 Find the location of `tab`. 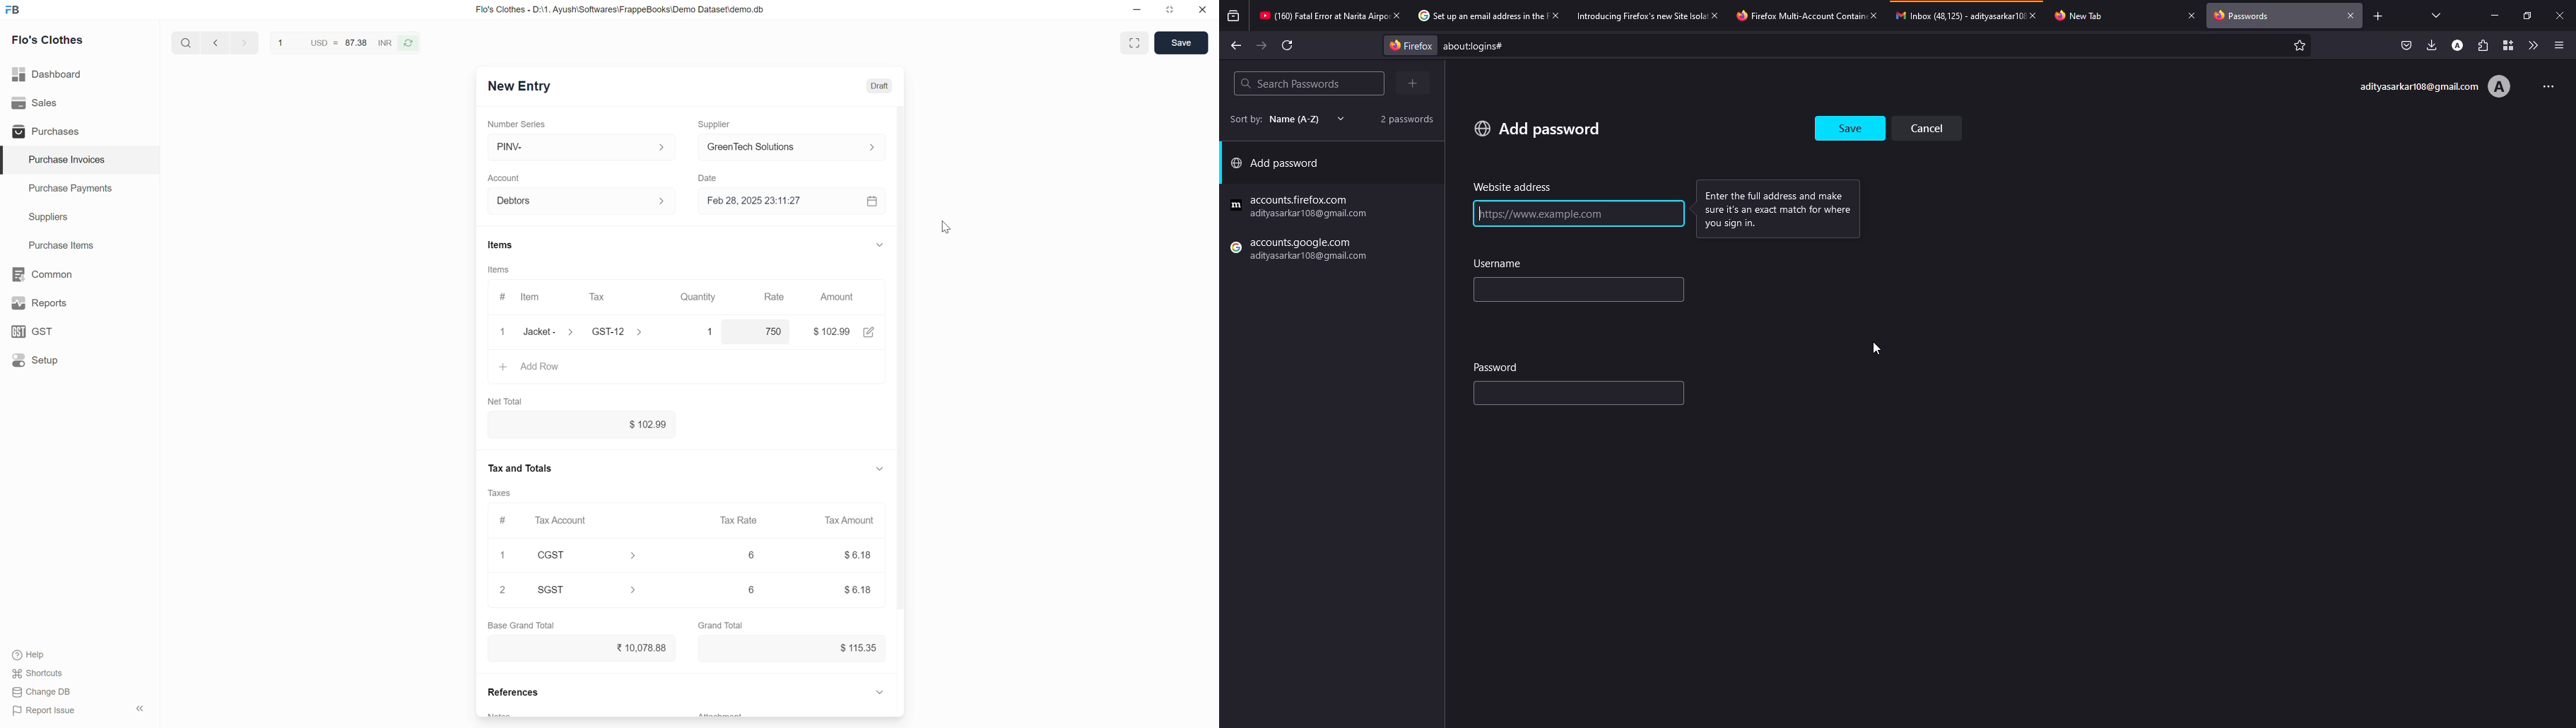

tab is located at coordinates (2086, 15).